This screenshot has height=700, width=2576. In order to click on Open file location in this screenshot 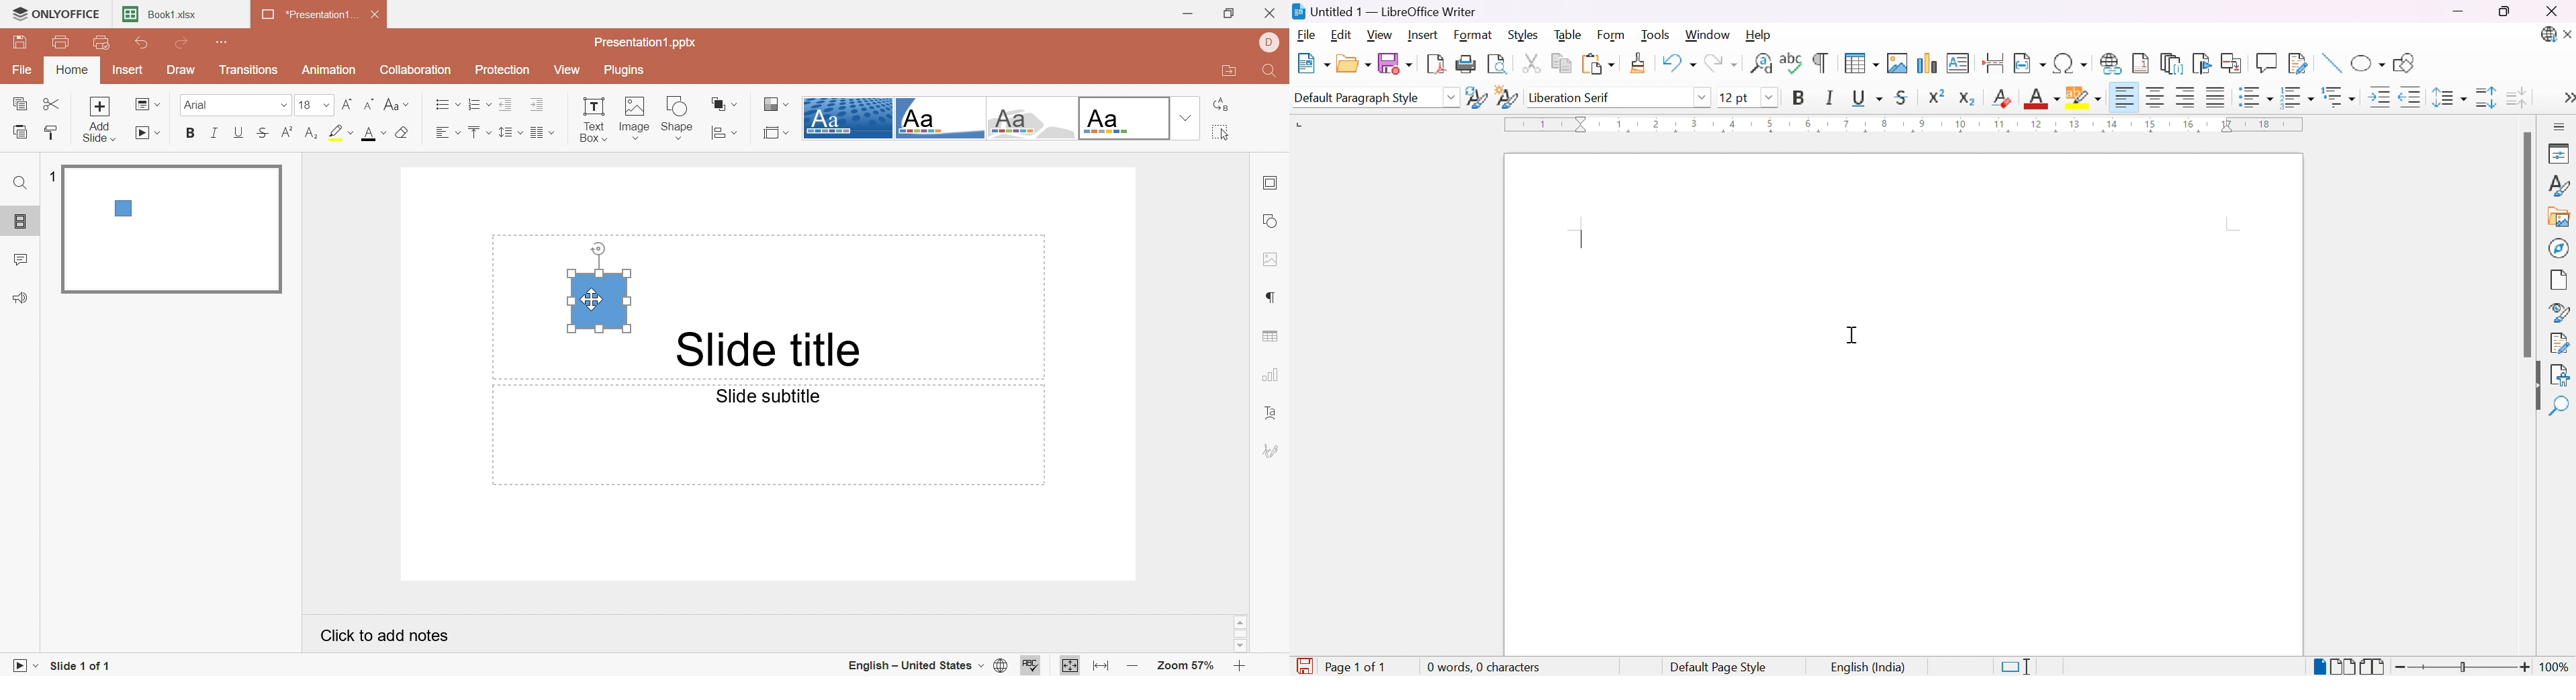, I will do `click(1224, 73)`.